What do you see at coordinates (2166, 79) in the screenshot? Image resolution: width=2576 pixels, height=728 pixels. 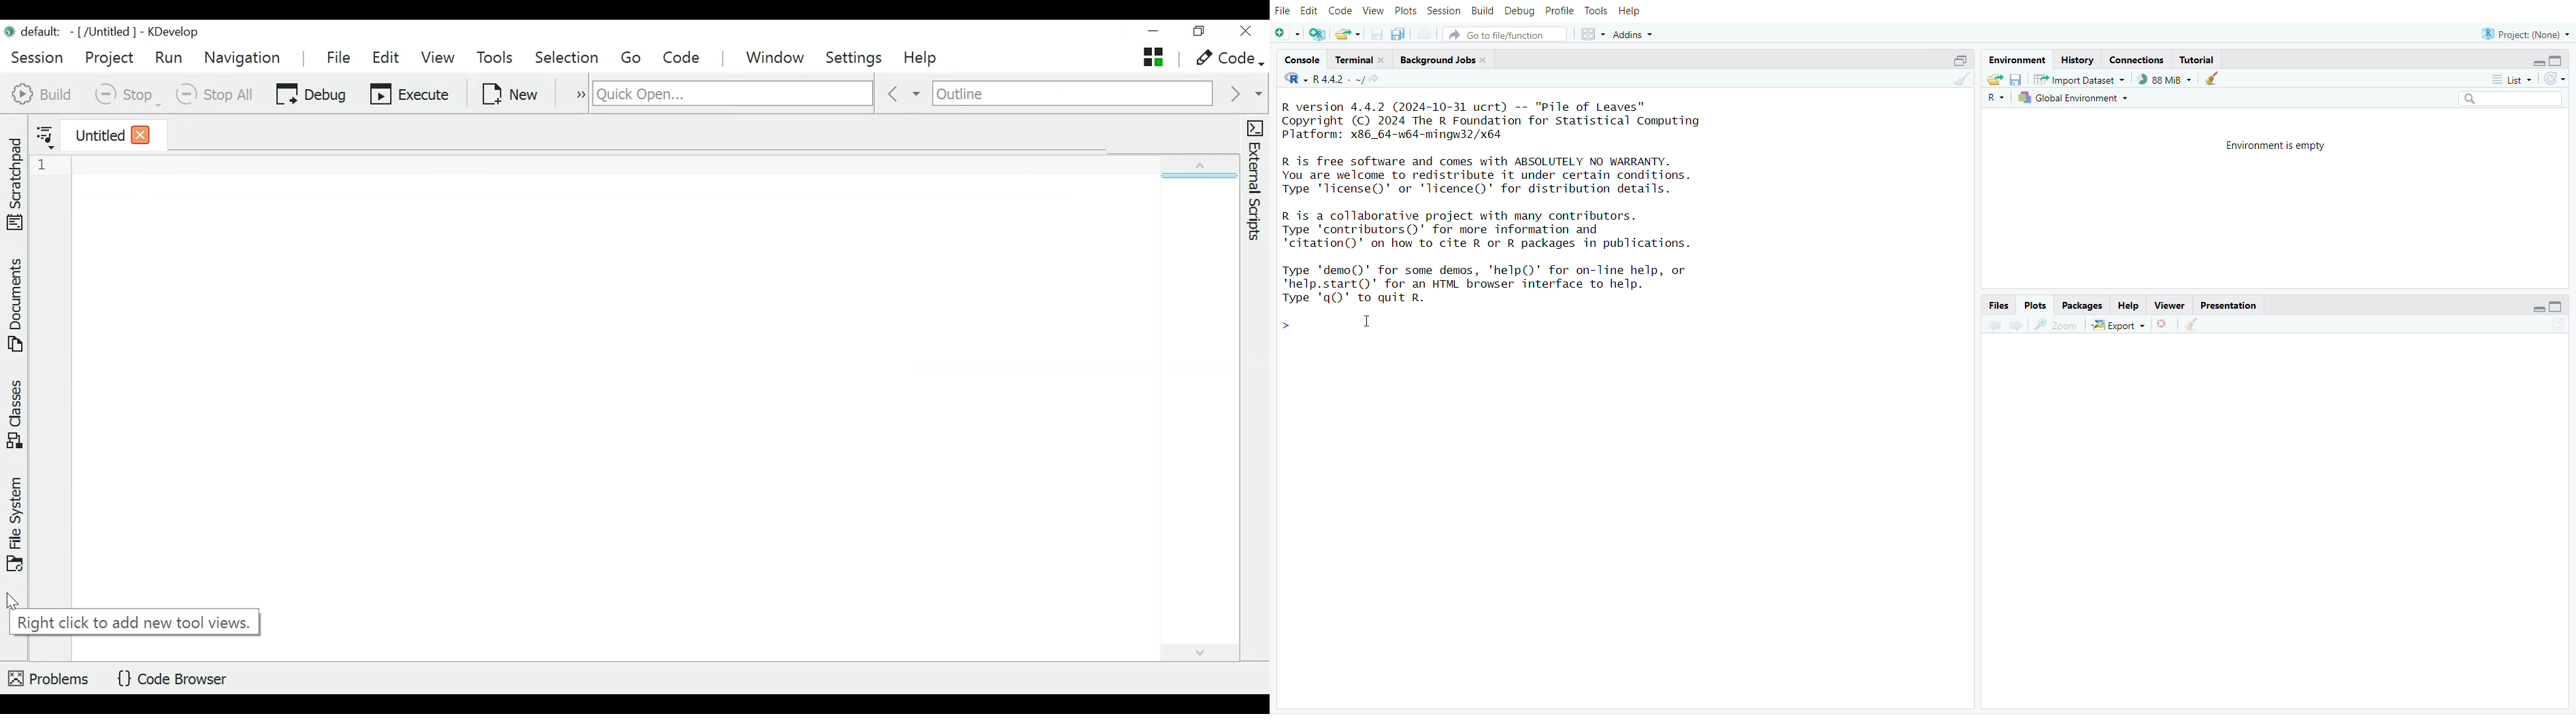 I see `88mib` at bounding box center [2166, 79].